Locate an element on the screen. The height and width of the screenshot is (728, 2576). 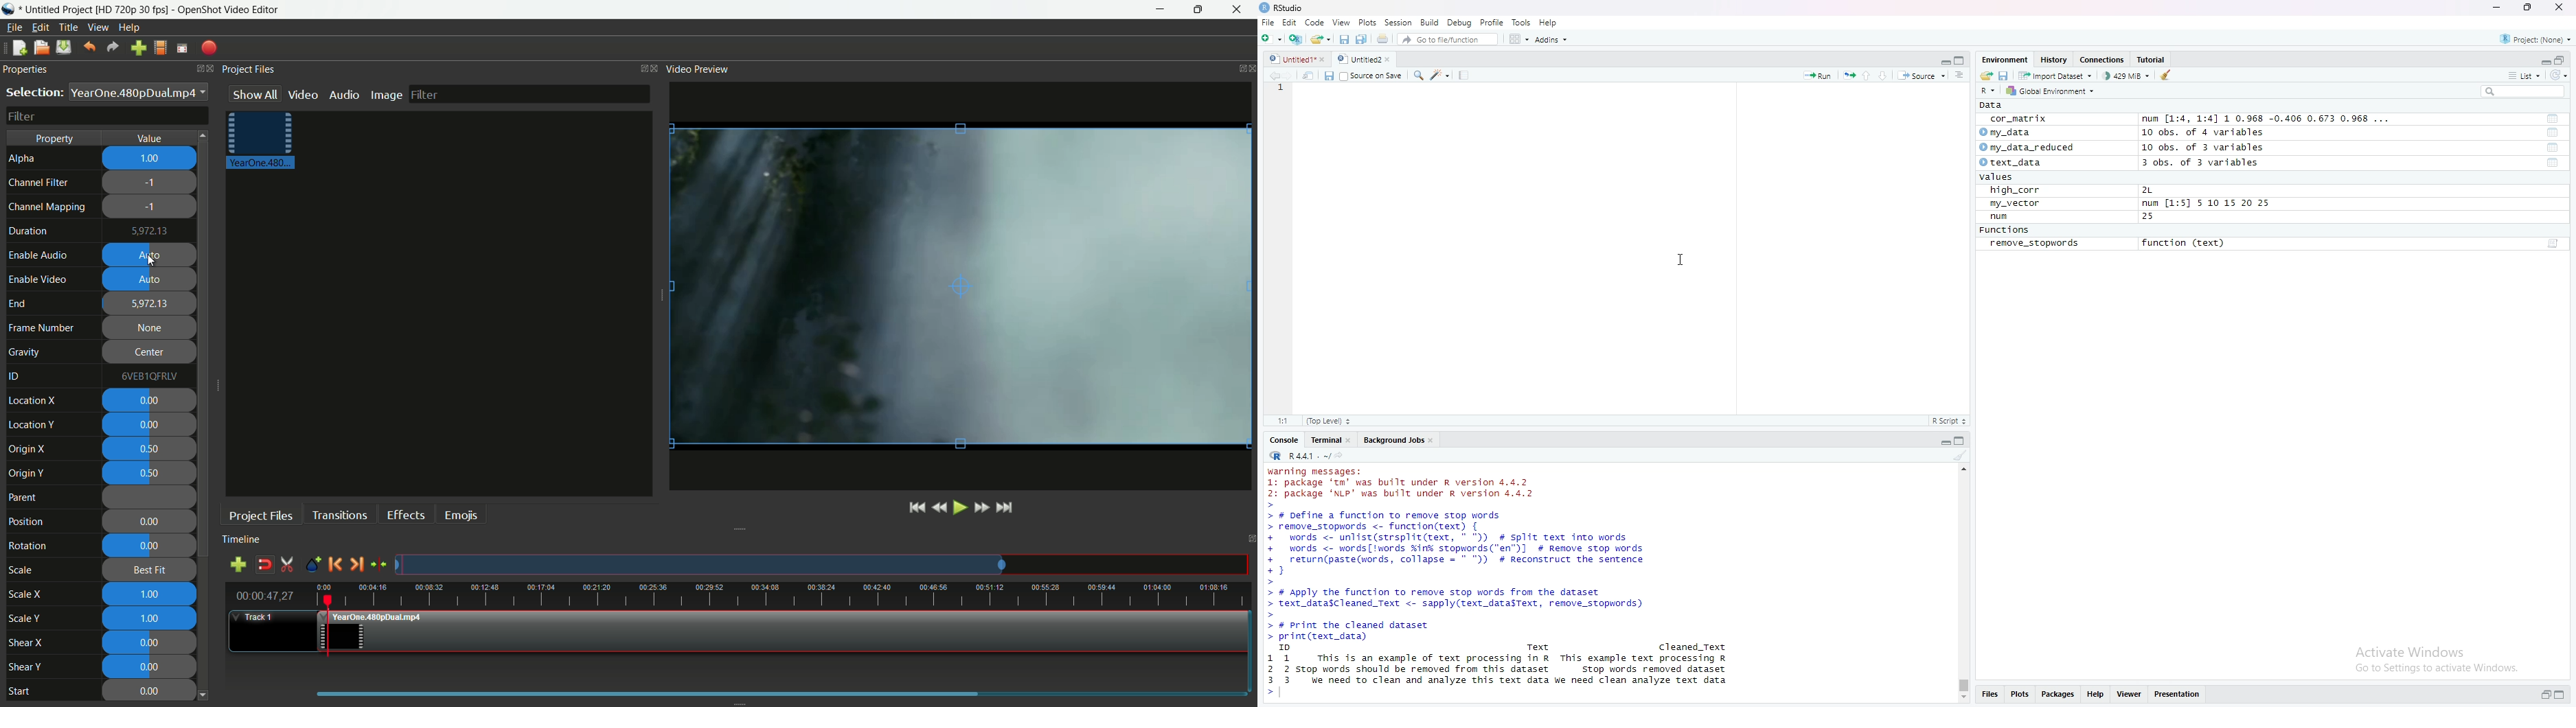
10 obs. of 3 variables is located at coordinates (2201, 148).